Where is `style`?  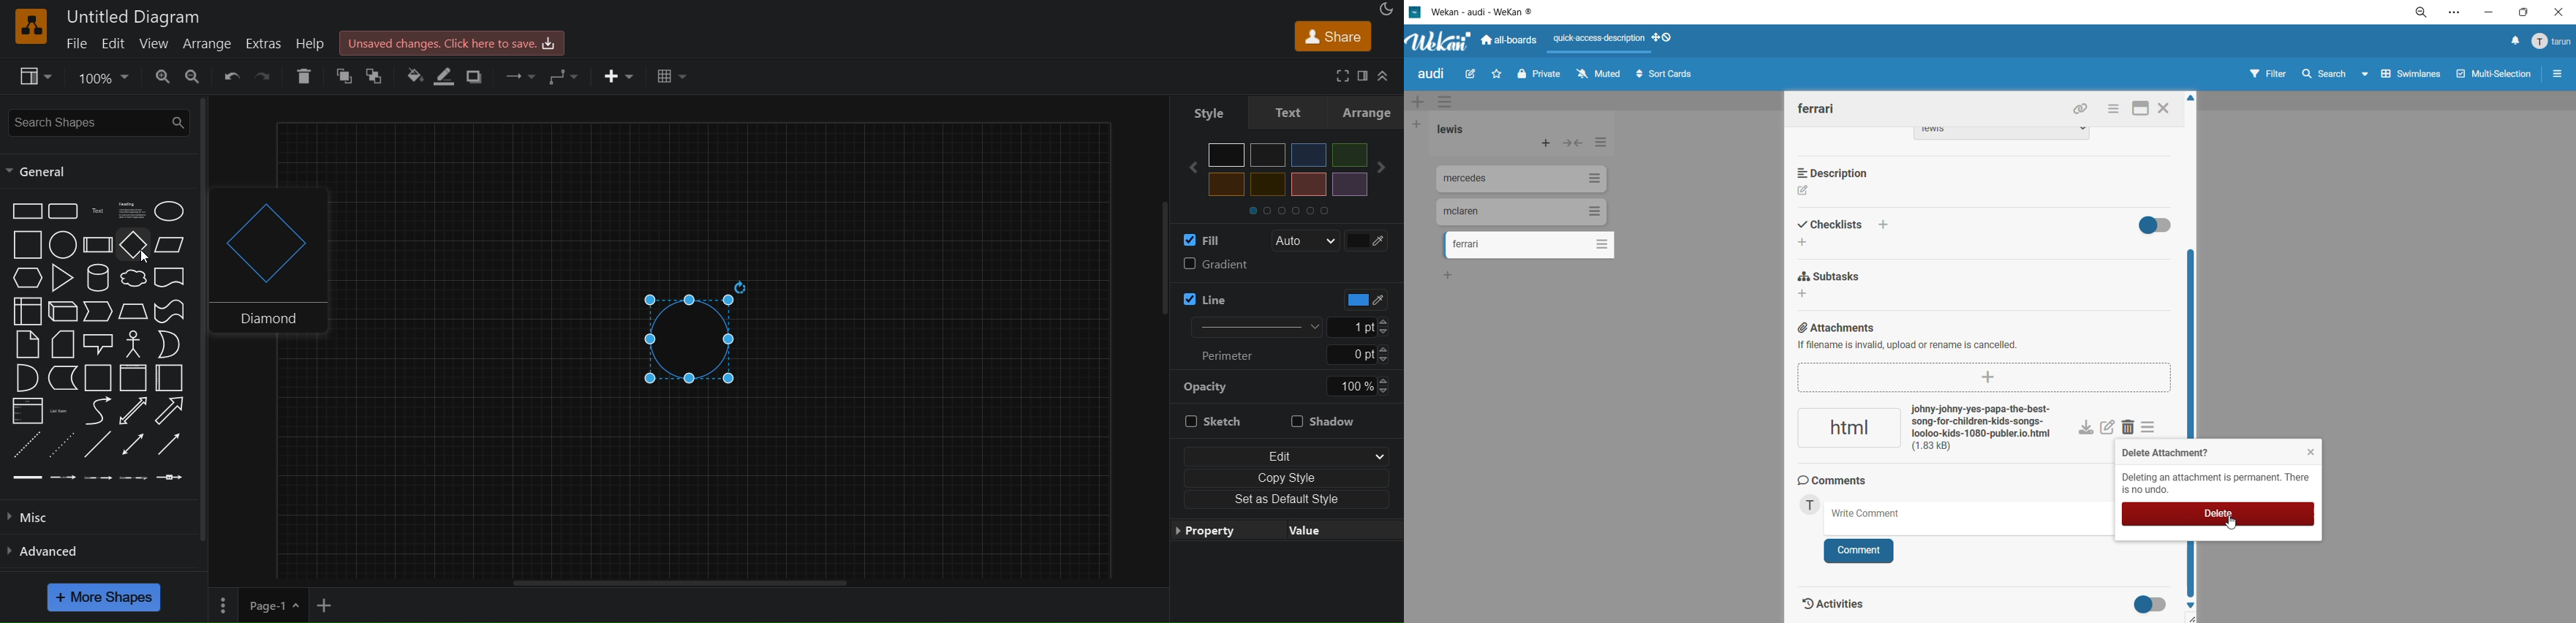 style is located at coordinates (1202, 111).